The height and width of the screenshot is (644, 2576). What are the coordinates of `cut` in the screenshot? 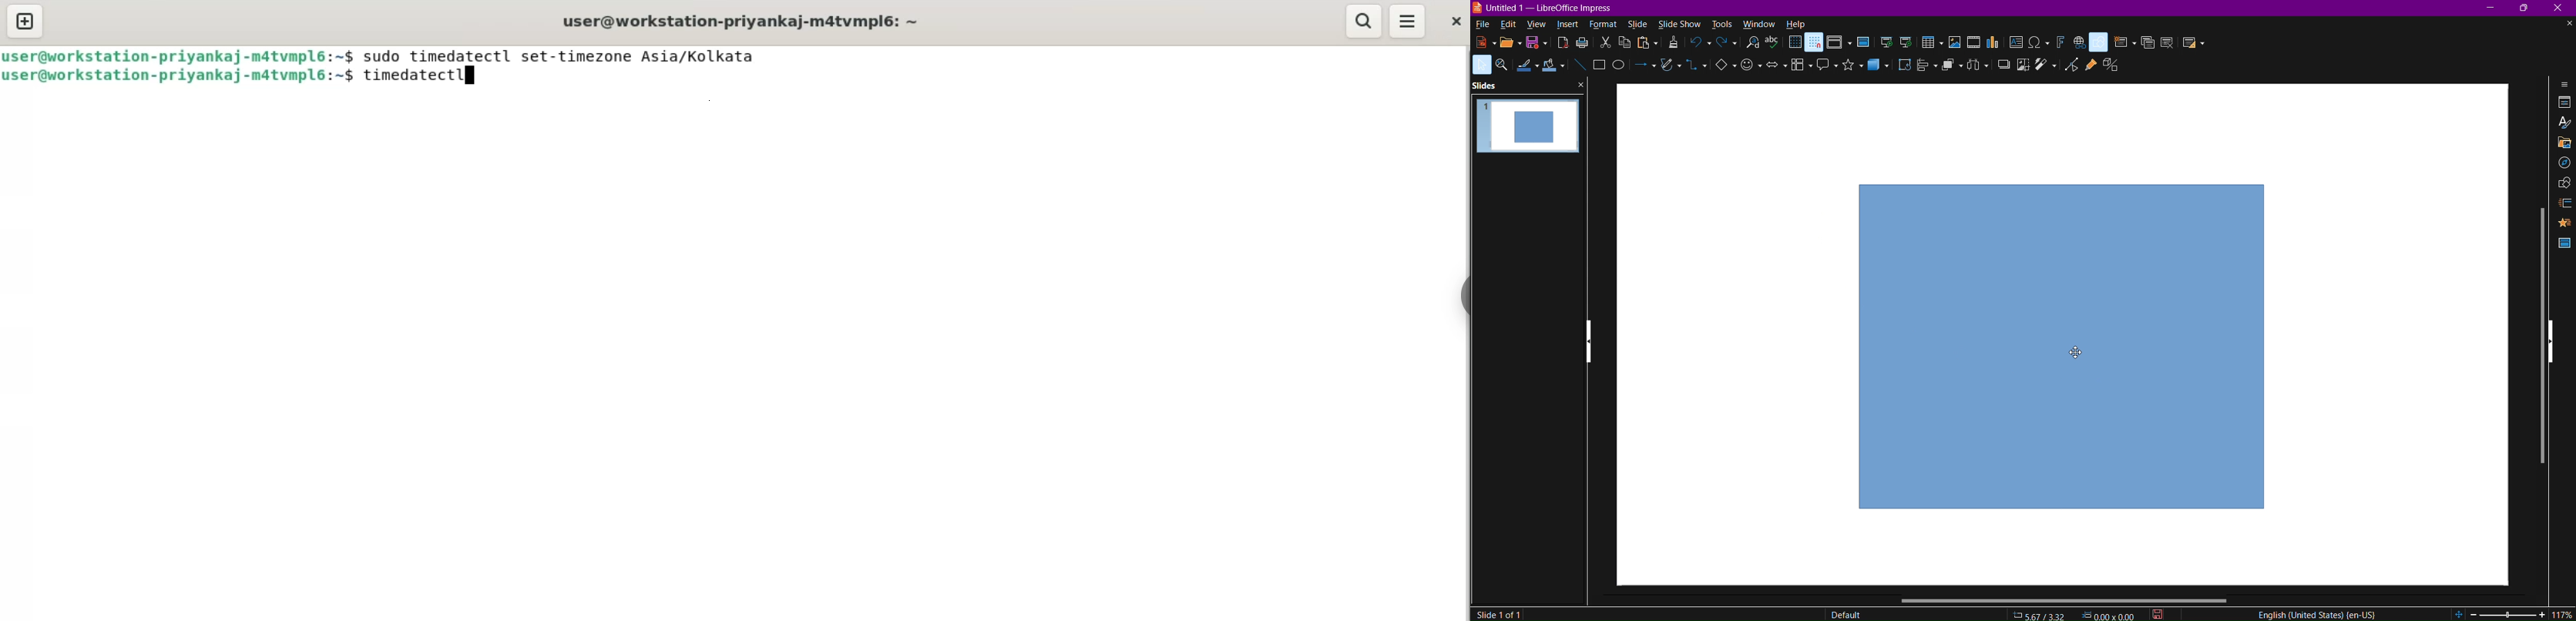 It's located at (1607, 44).